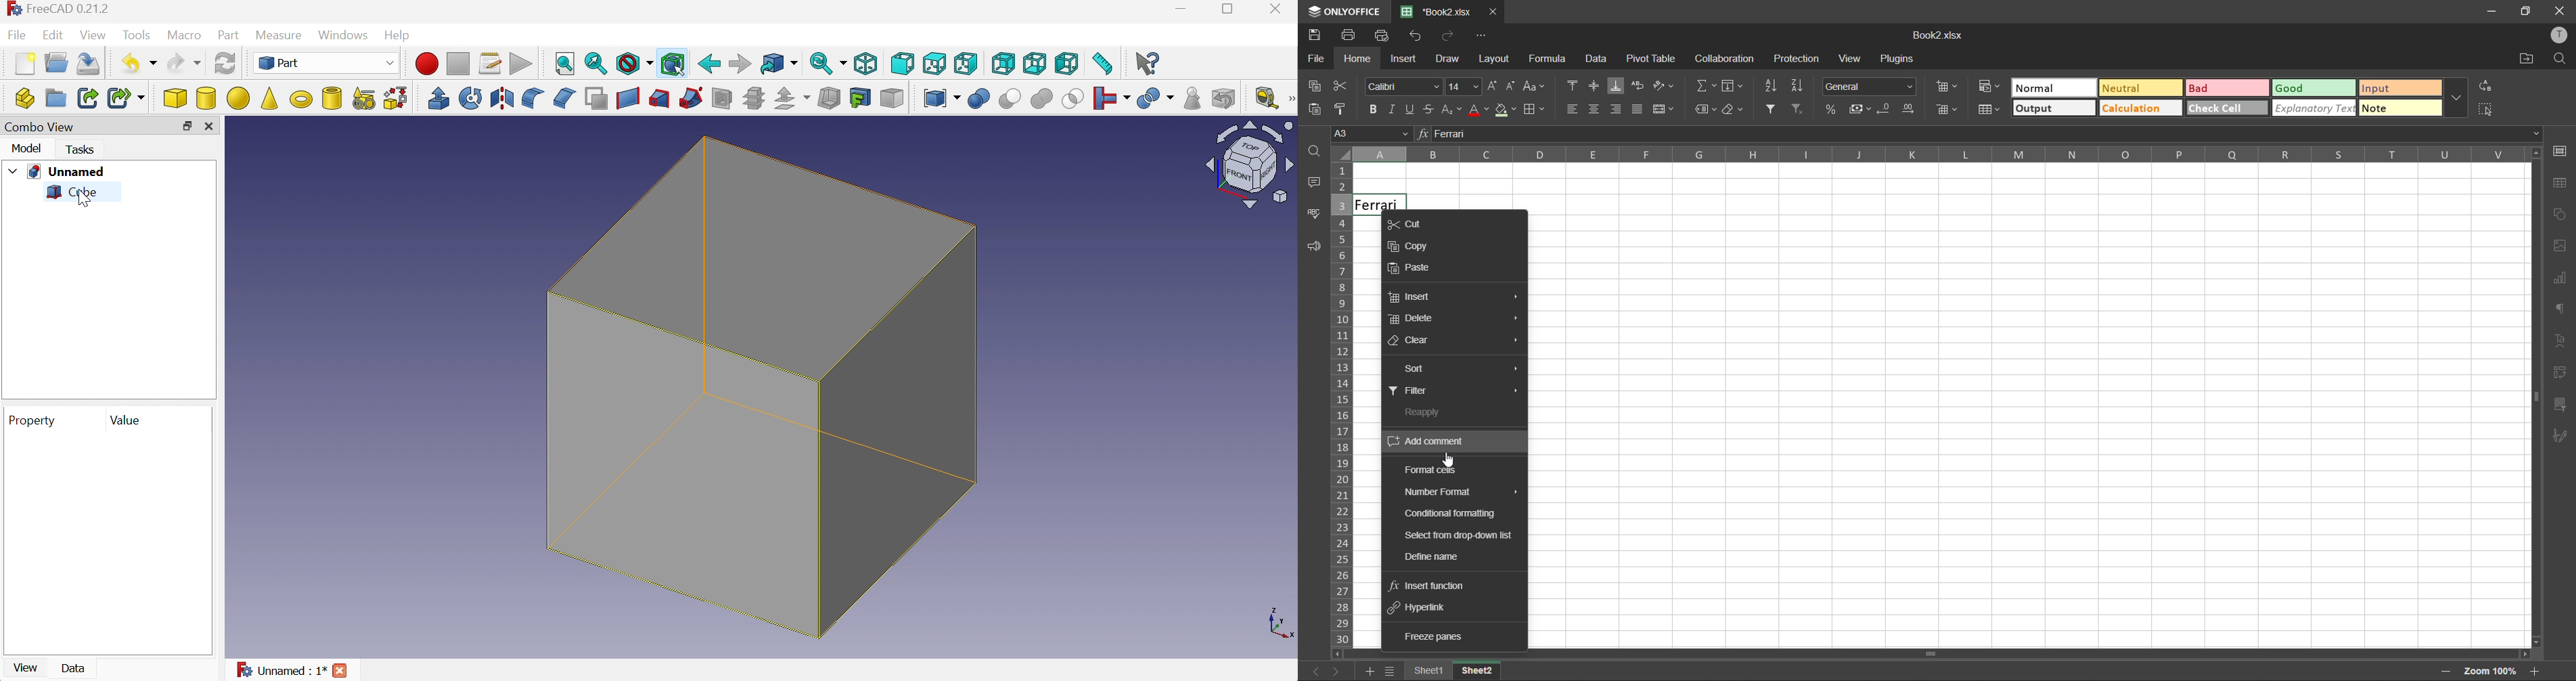 This screenshot has width=2576, height=700. What do you see at coordinates (1433, 470) in the screenshot?
I see `format cells` at bounding box center [1433, 470].